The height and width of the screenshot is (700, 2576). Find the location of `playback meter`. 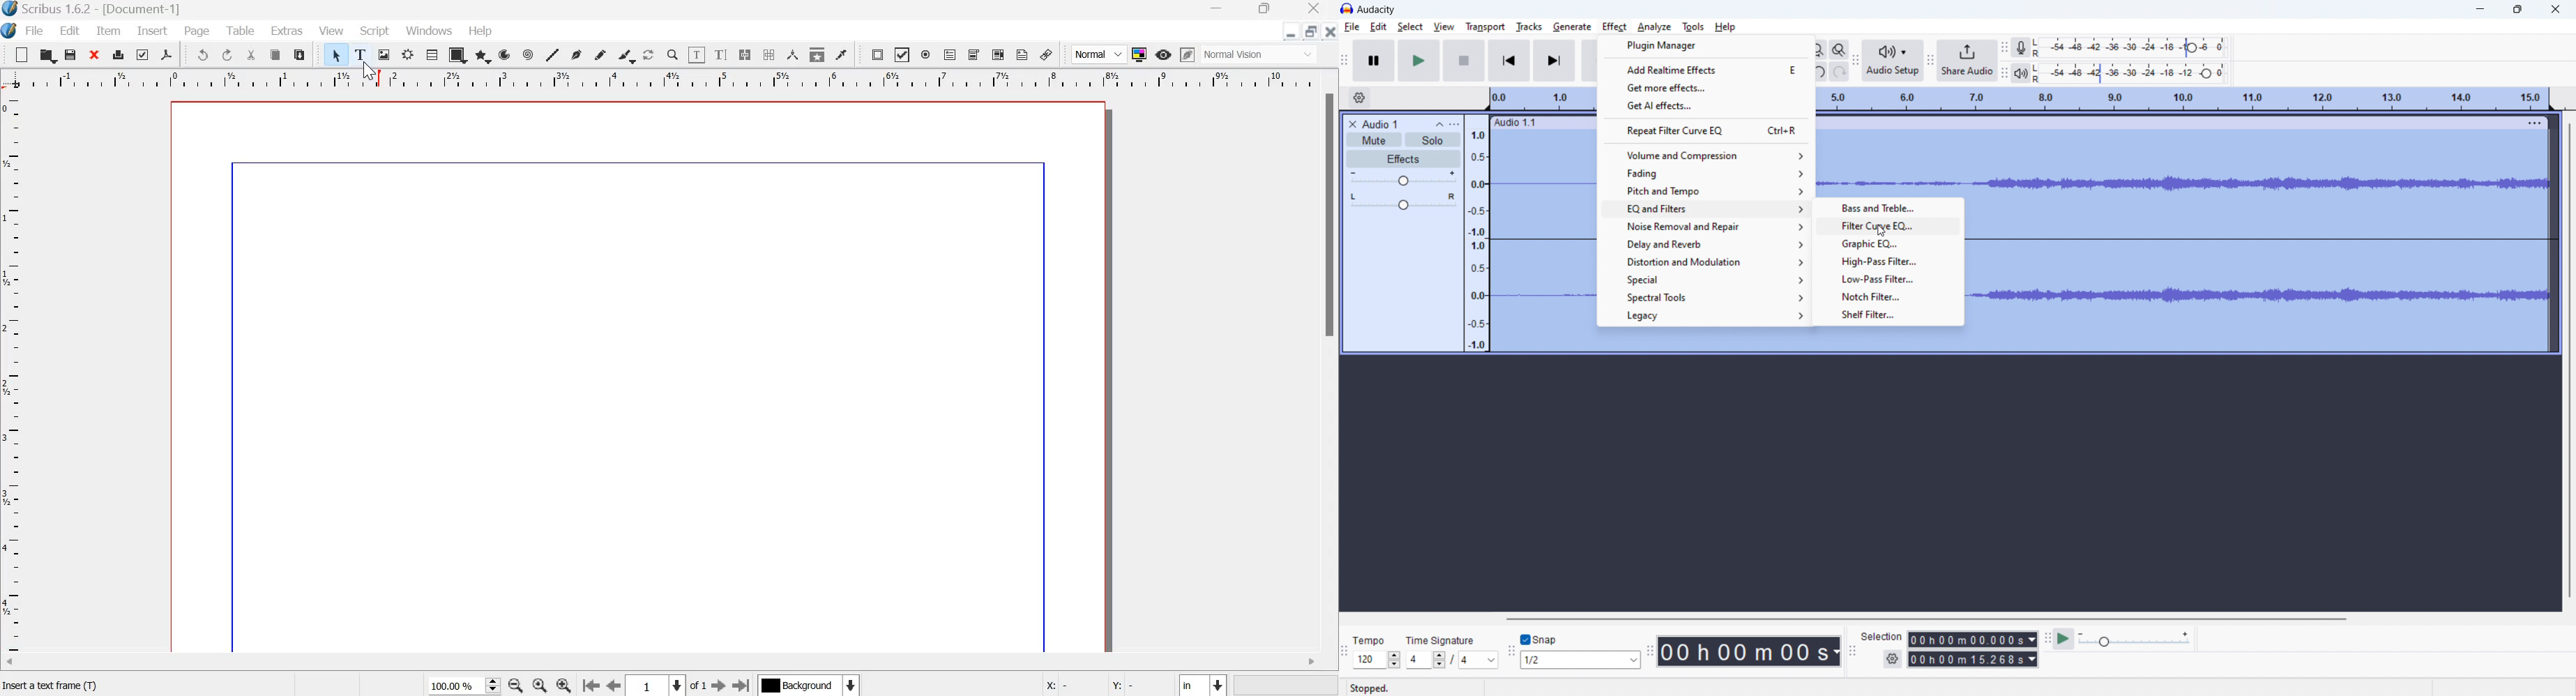

playback meter is located at coordinates (2025, 72).